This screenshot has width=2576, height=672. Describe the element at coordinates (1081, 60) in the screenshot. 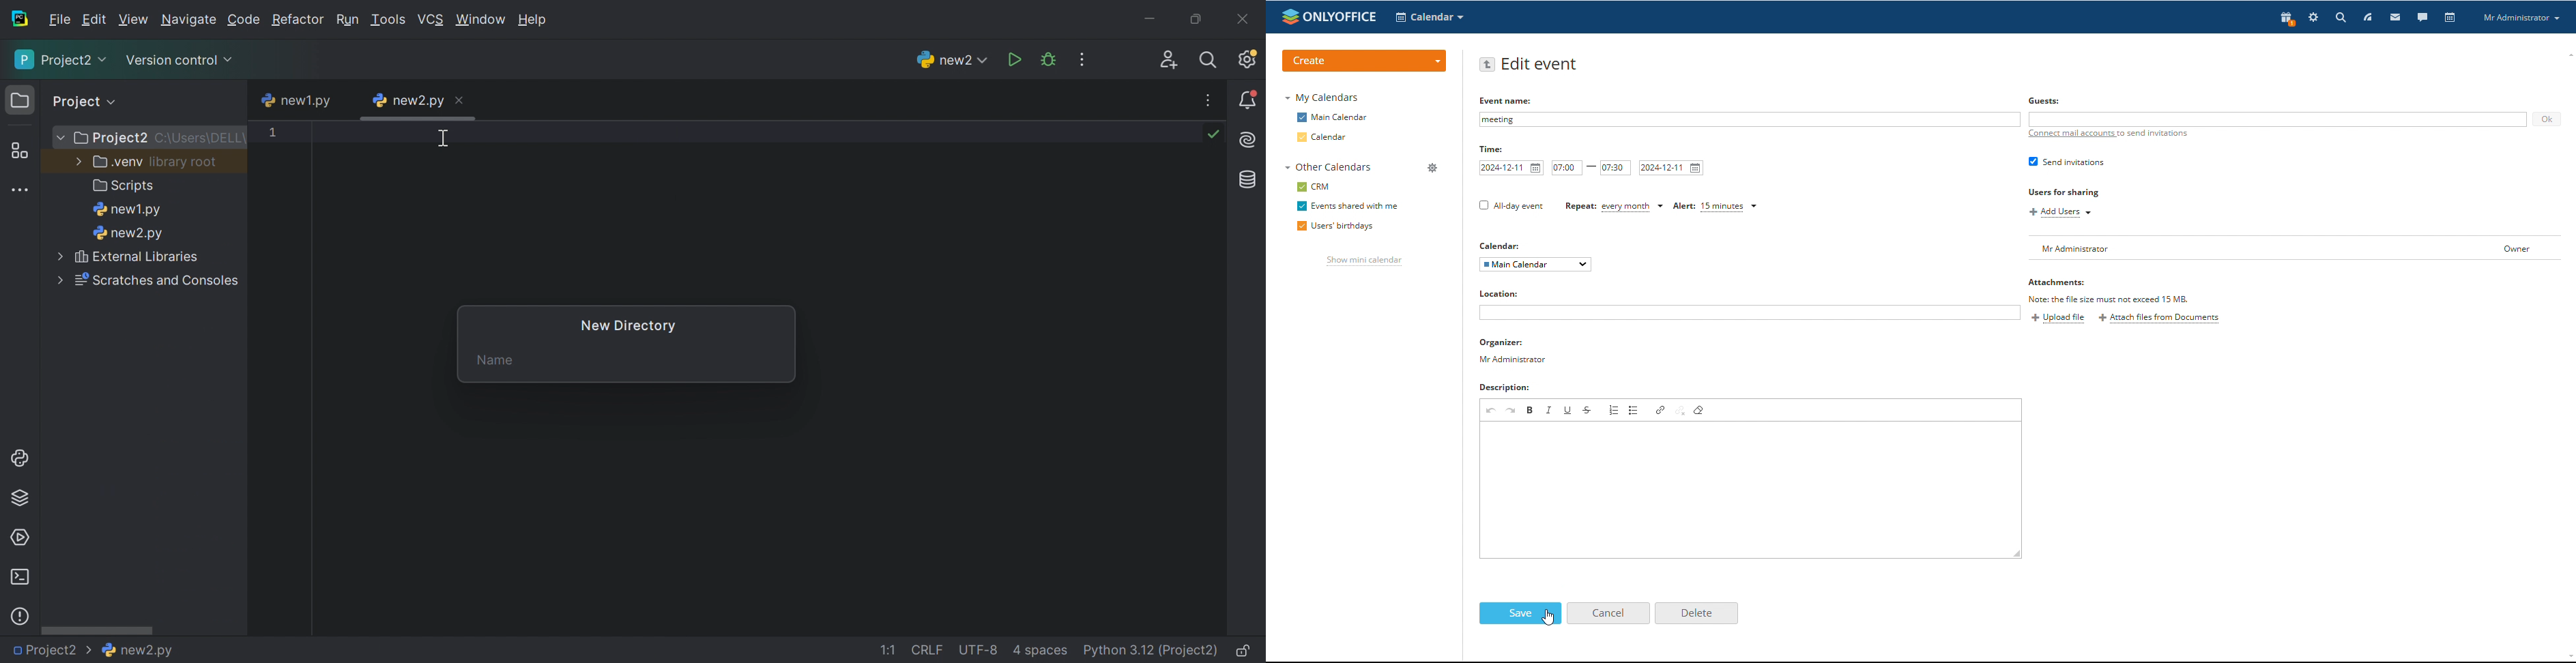

I see `More actions` at that location.